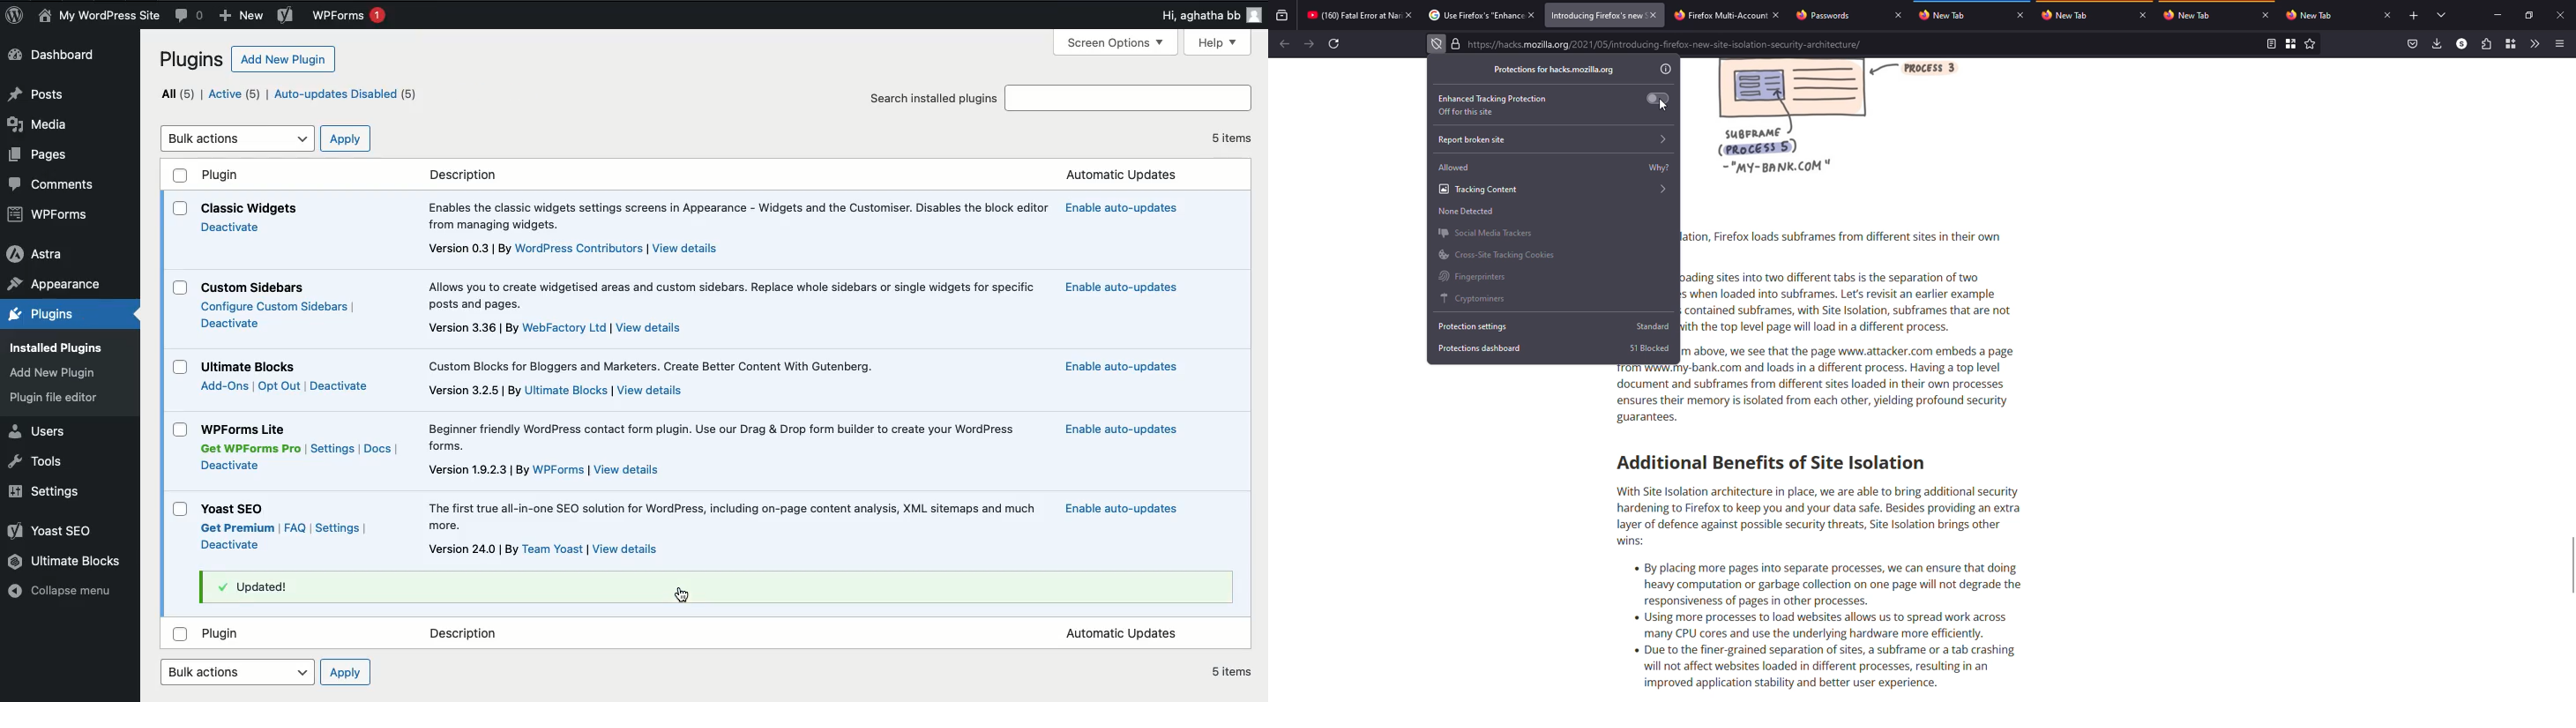 The height and width of the screenshot is (728, 2576). I want to click on website, so click(1667, 46).